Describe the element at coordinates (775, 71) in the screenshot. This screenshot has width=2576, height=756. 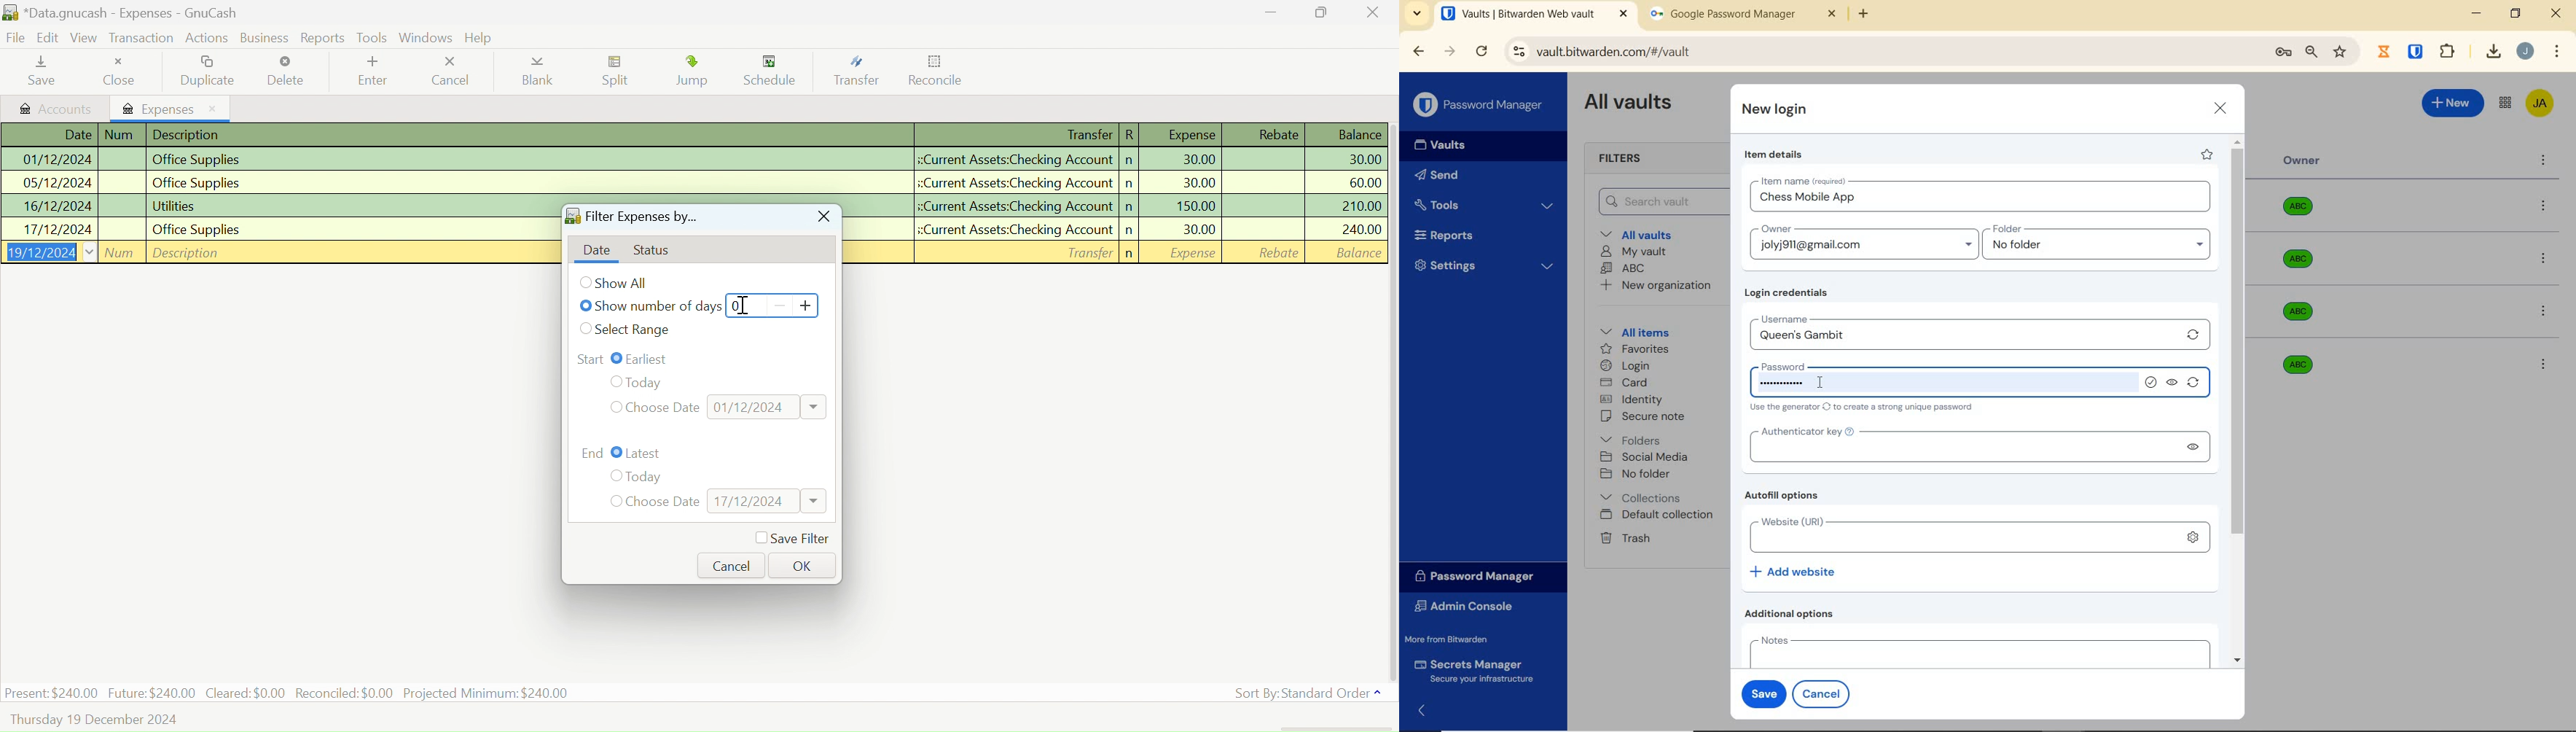
I see `Schedule` at that location.